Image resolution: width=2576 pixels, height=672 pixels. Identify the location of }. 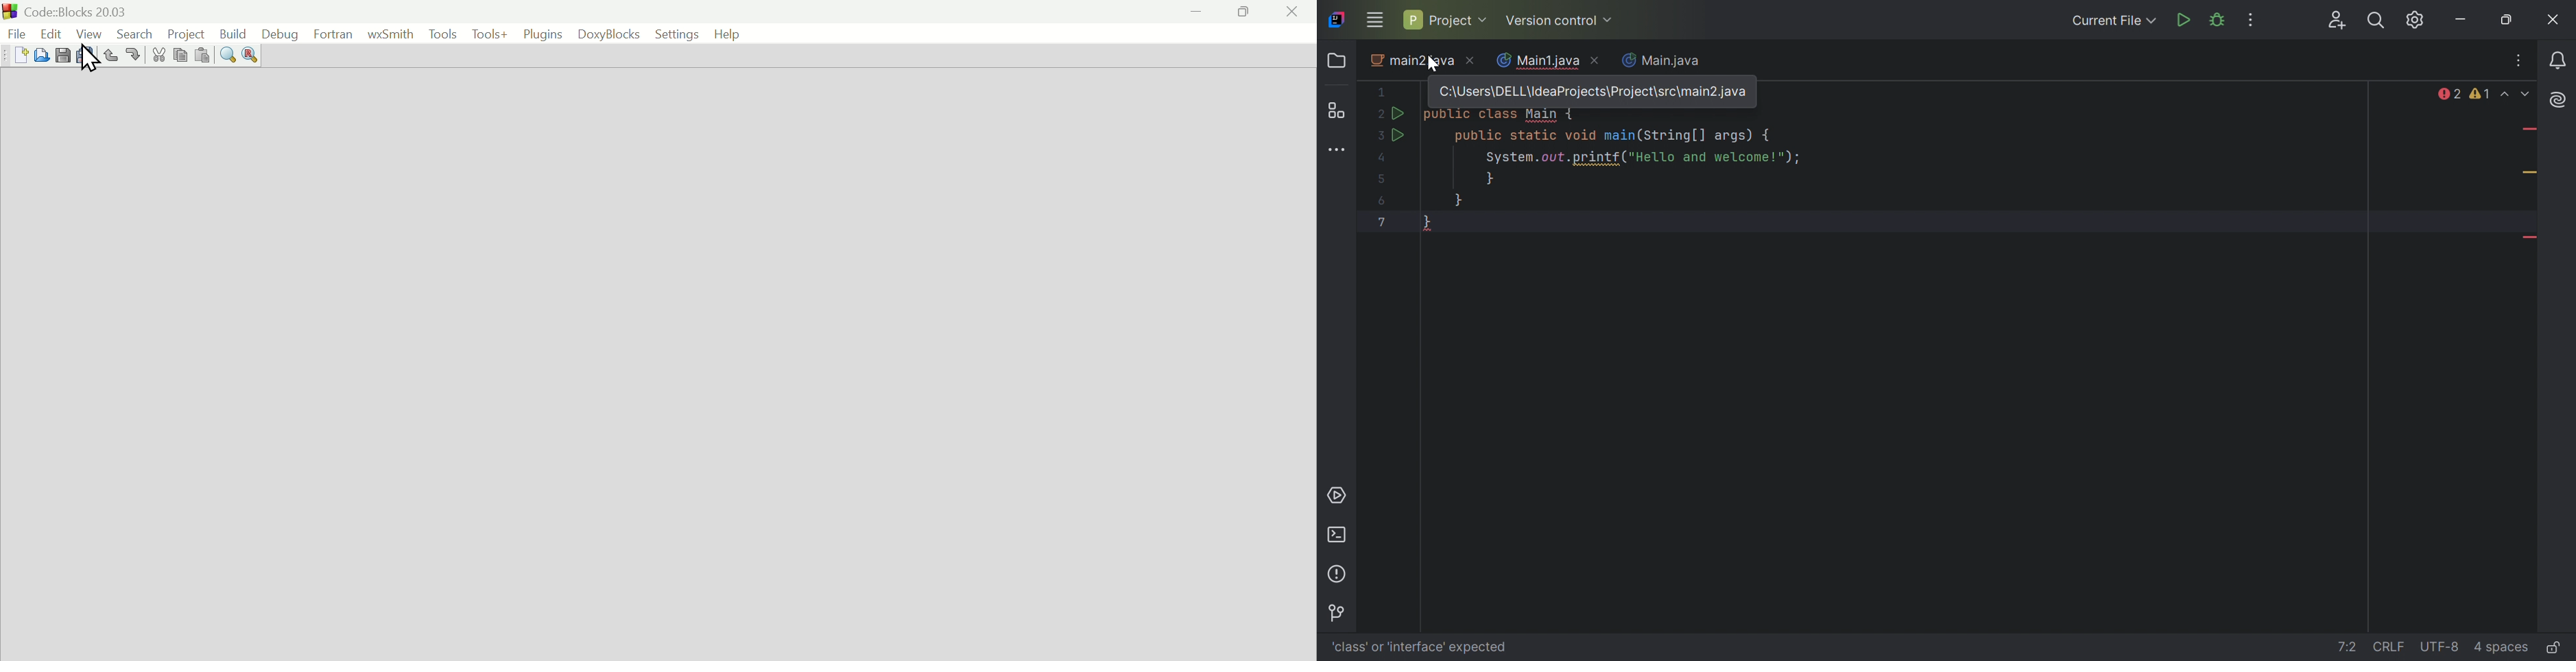
(1491, 180).